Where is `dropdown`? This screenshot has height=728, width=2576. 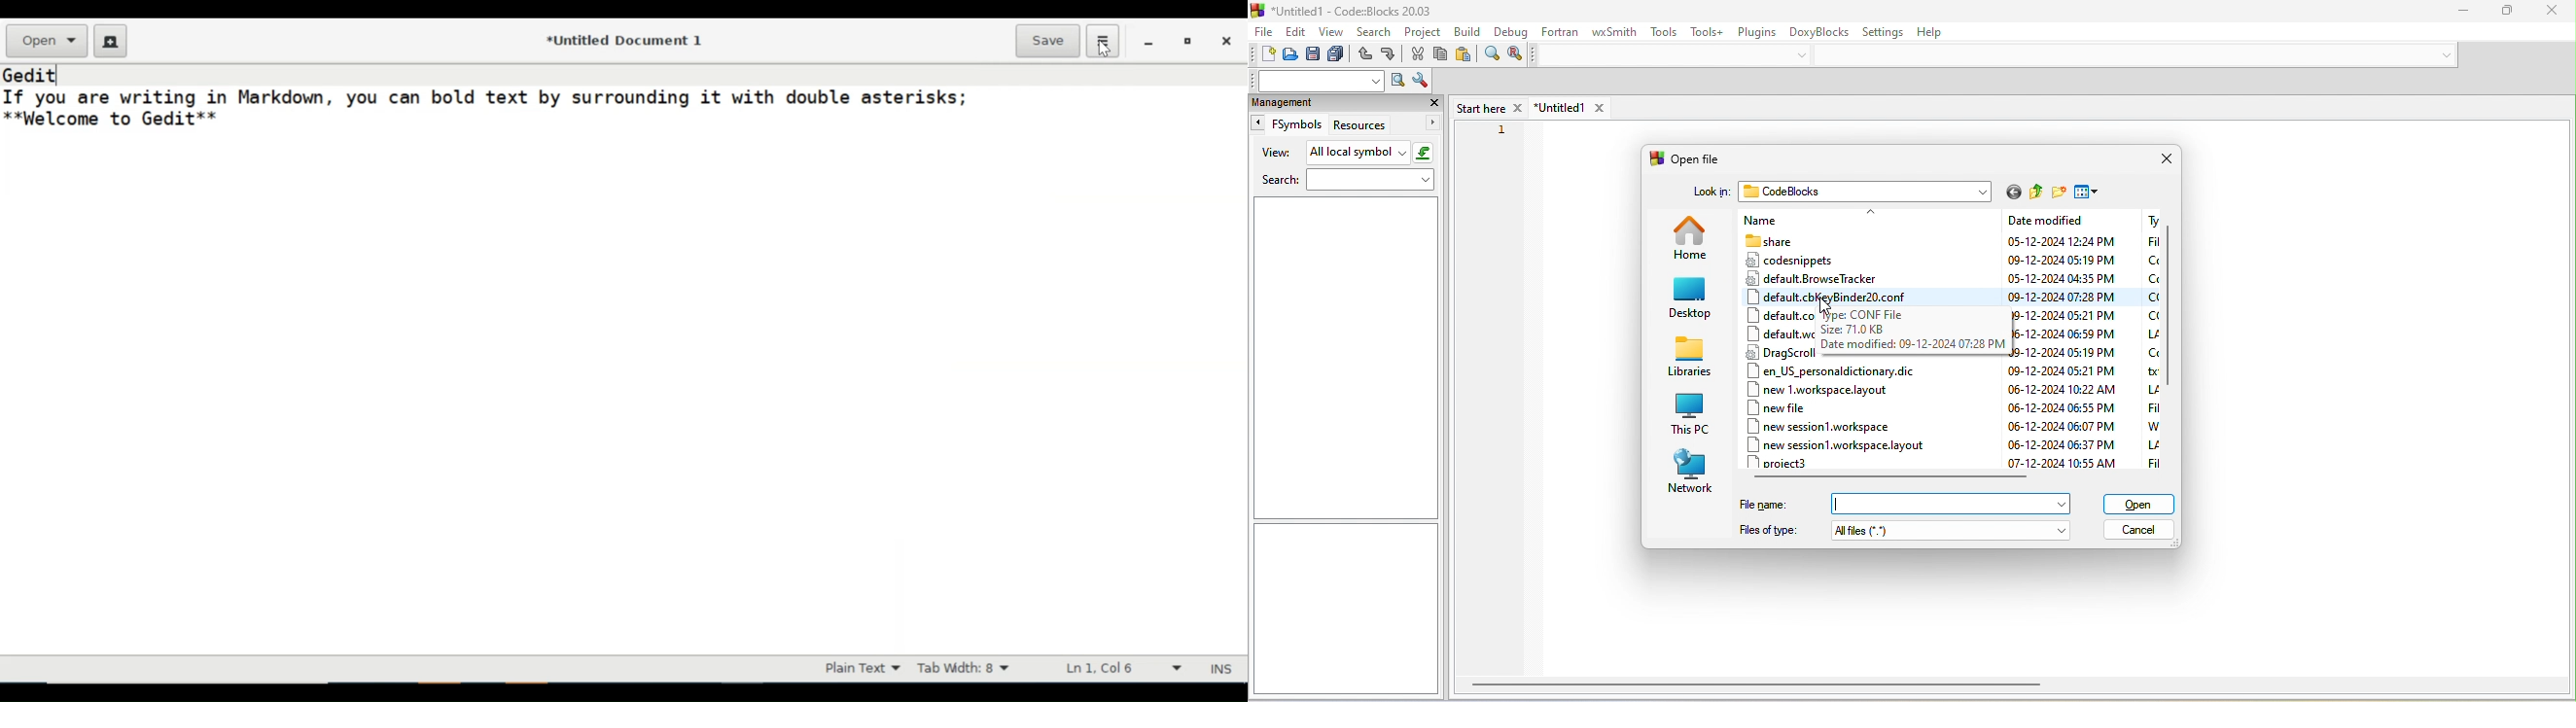
dropdown is located at coordinates (1802, 55).